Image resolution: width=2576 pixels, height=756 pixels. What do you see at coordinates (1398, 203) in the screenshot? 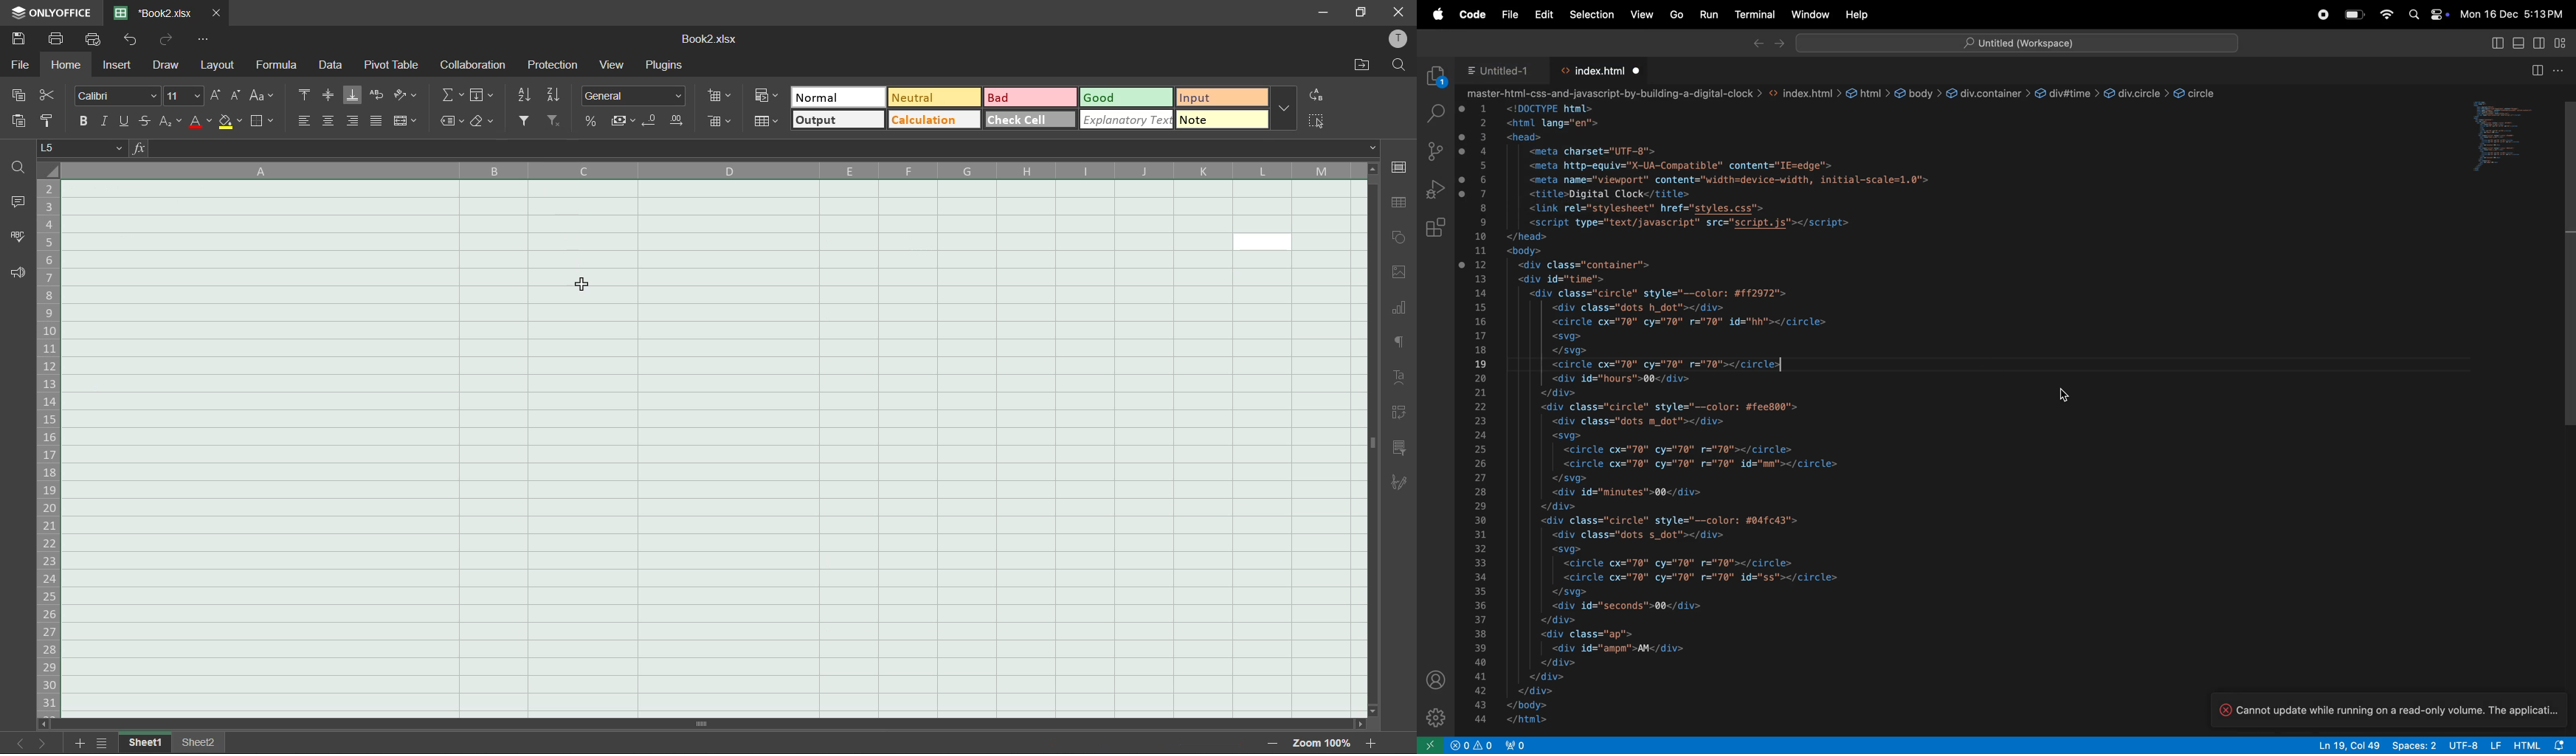
I see `table` at bounding box center [1398, 203].